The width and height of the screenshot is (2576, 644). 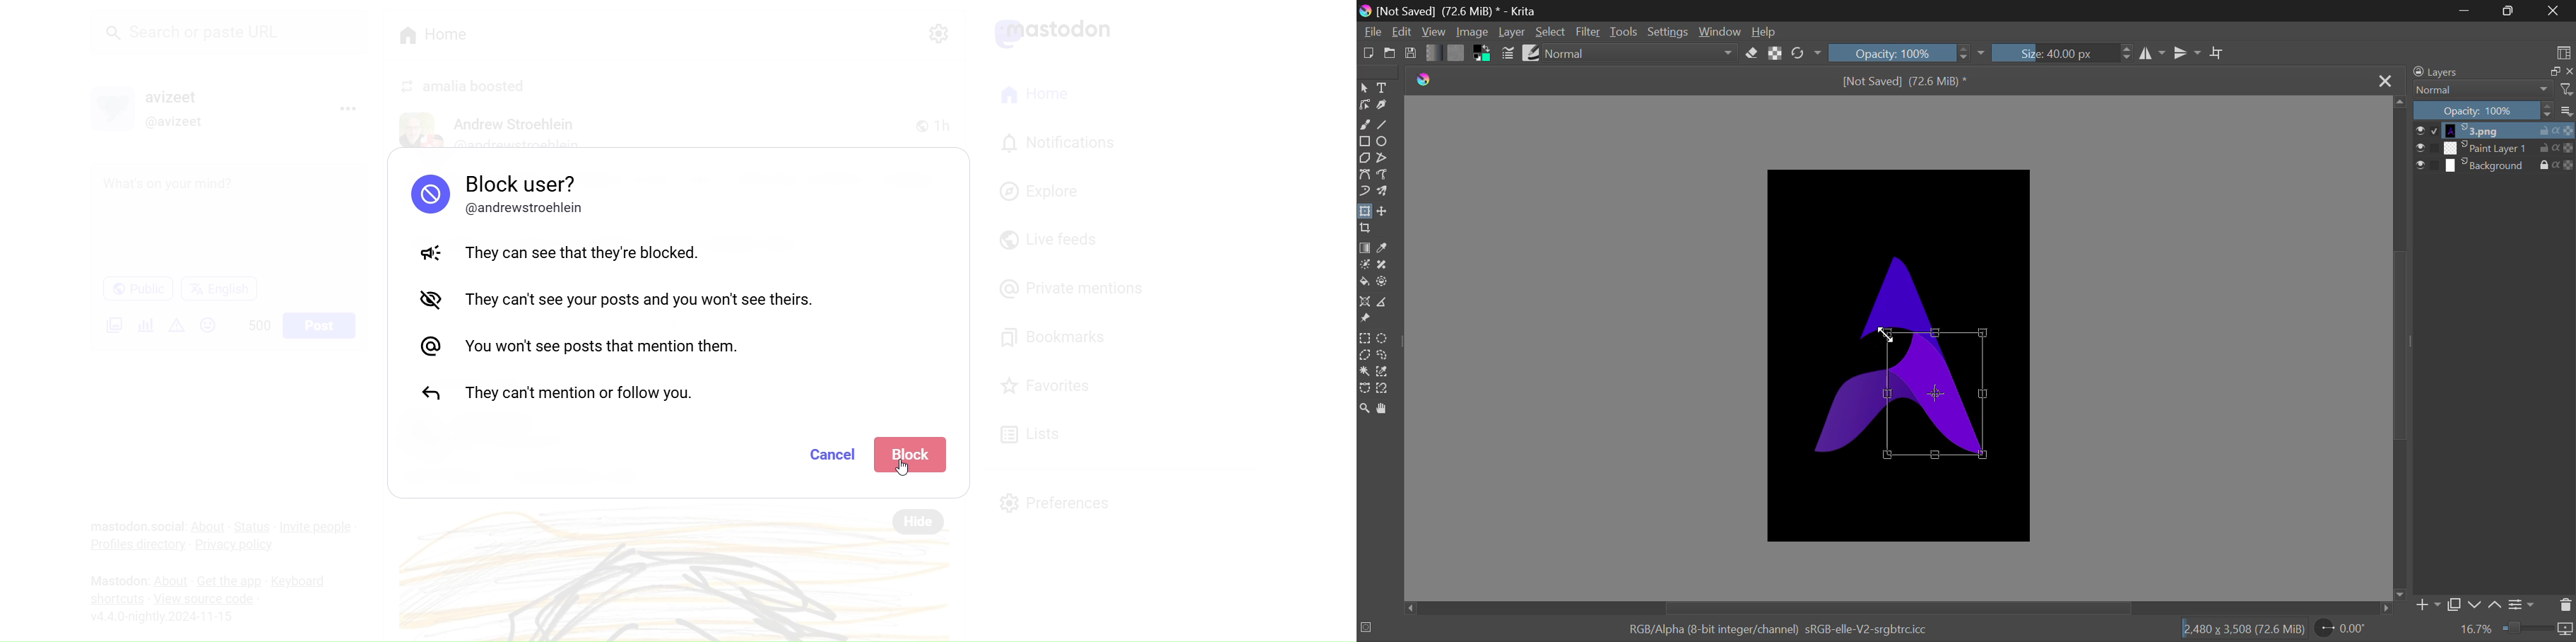 What do you see at coordinates (1364, 302) in the screenshot?
I see `Assistant Tool` at bounding box center [1364, 302].